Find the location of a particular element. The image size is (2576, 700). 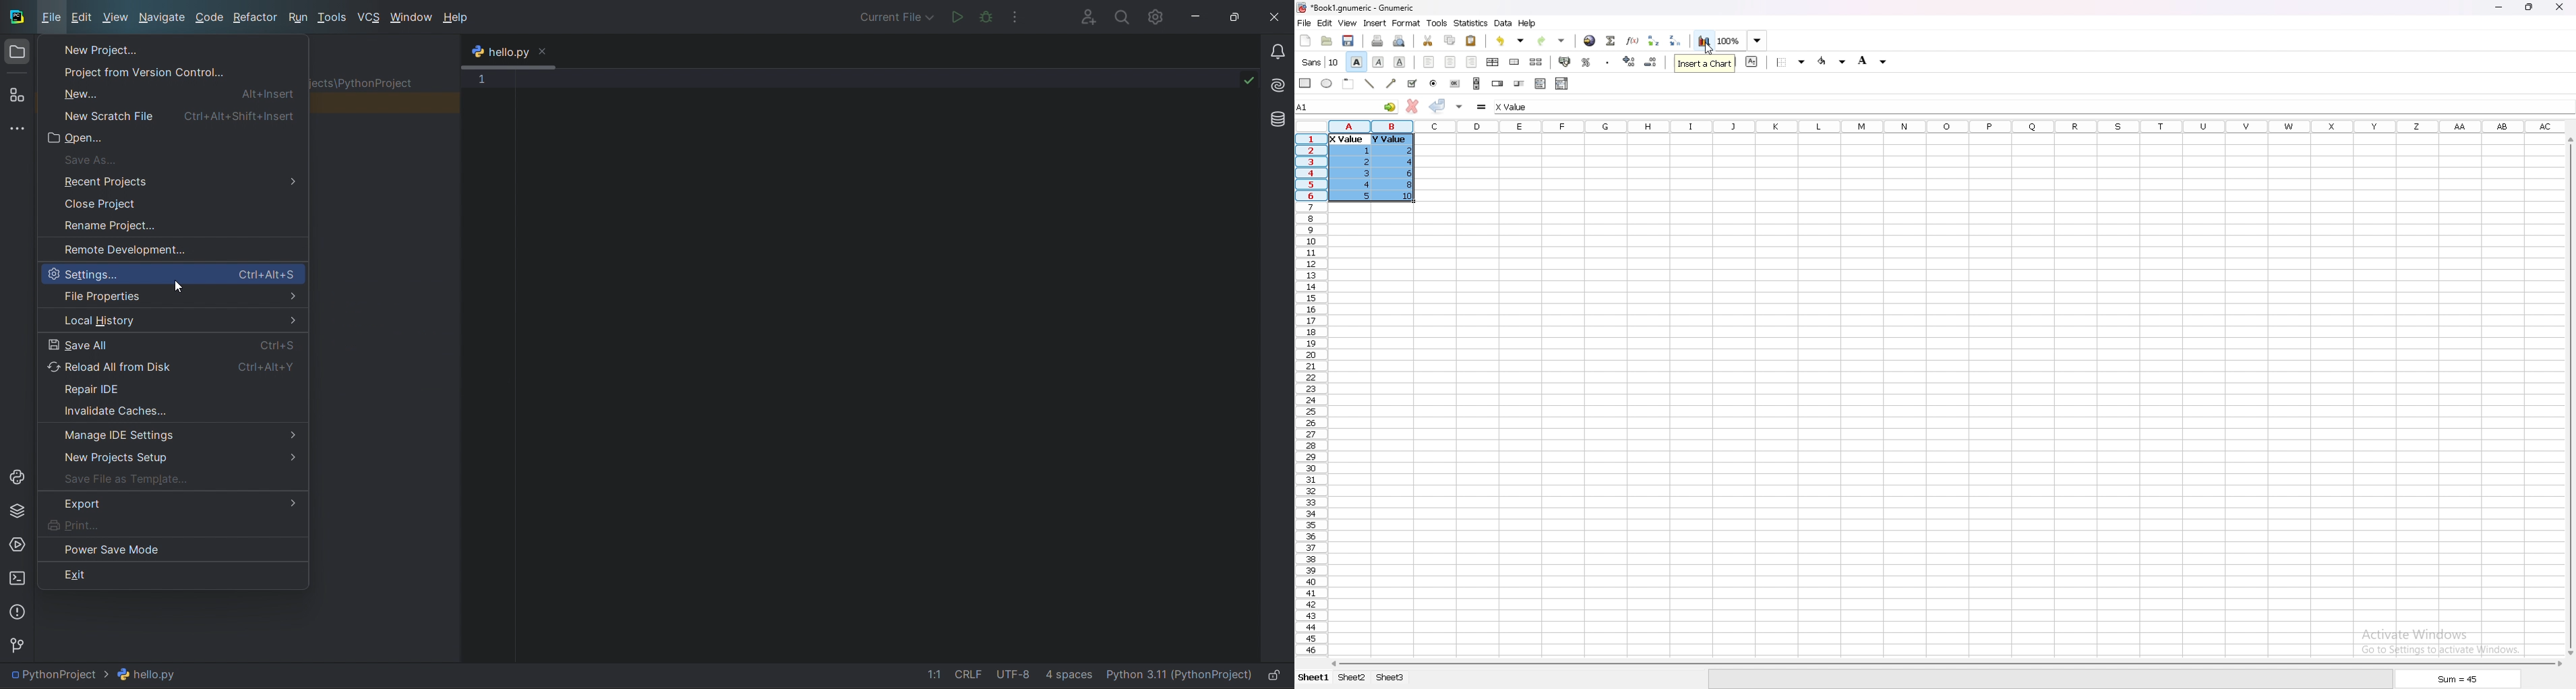

new is located at coordinates (1306, 40).